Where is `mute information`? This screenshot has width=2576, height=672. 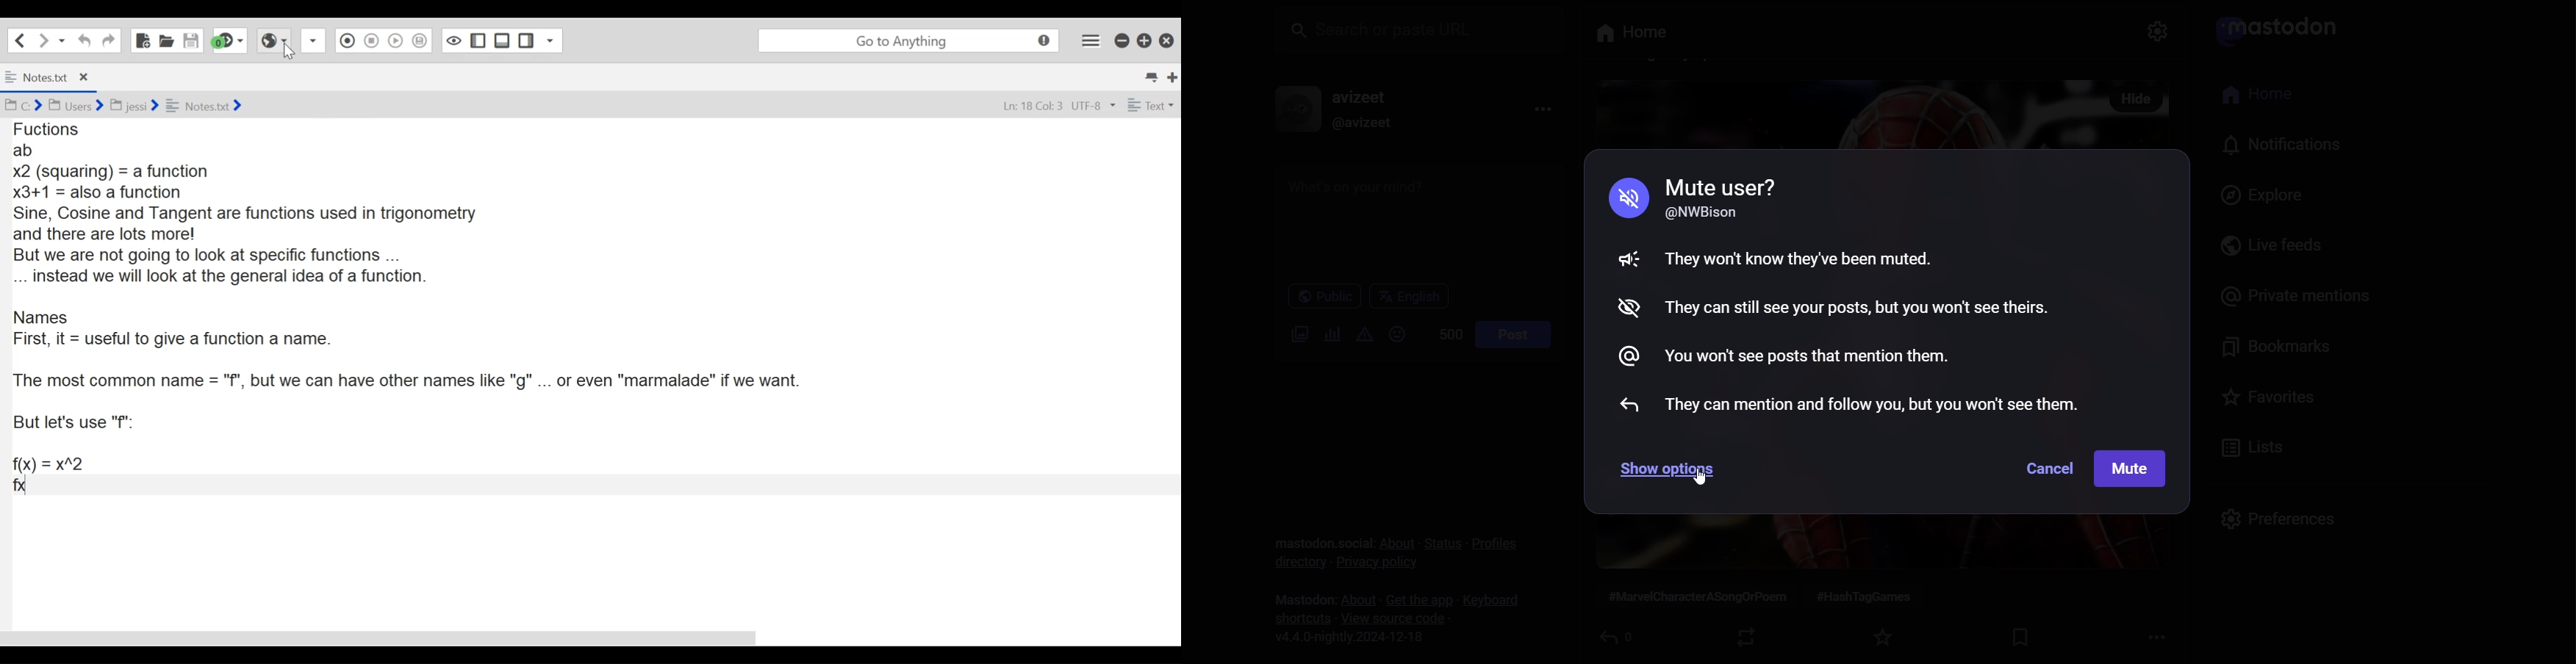
mute information is located at coordinates (1862, 297).